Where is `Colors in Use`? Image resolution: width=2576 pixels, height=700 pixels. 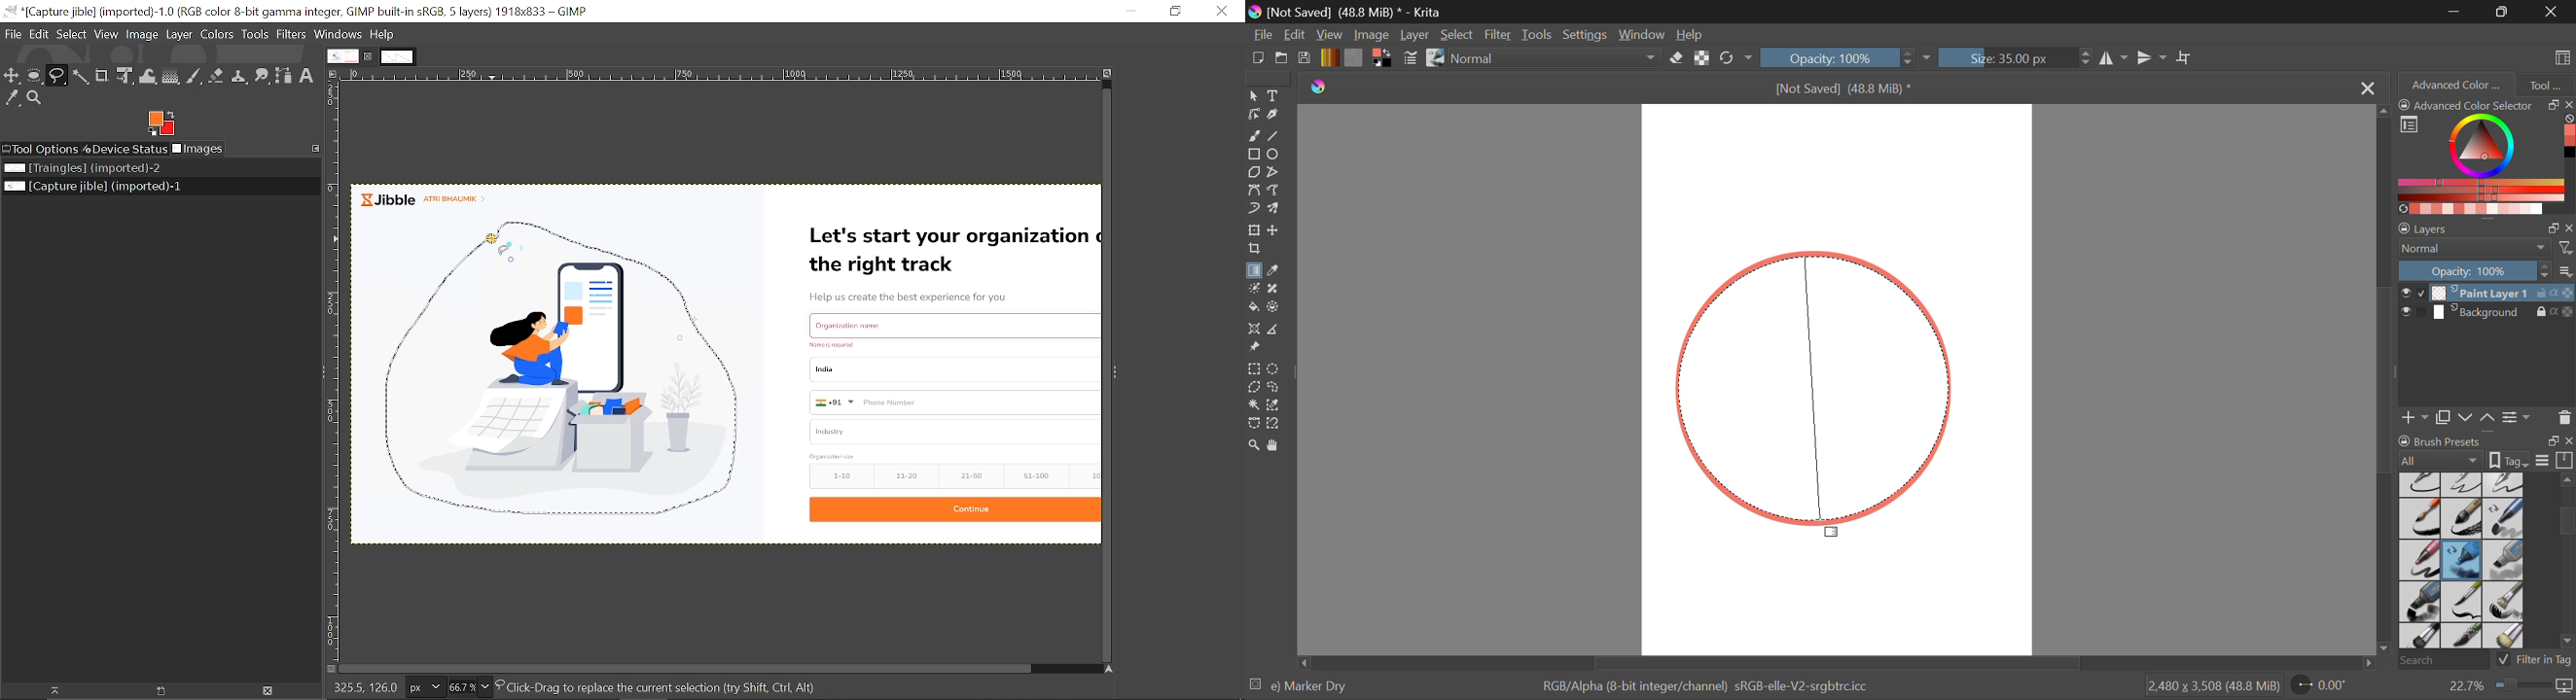
Colors in Use is located at coordinates (1381, 58).